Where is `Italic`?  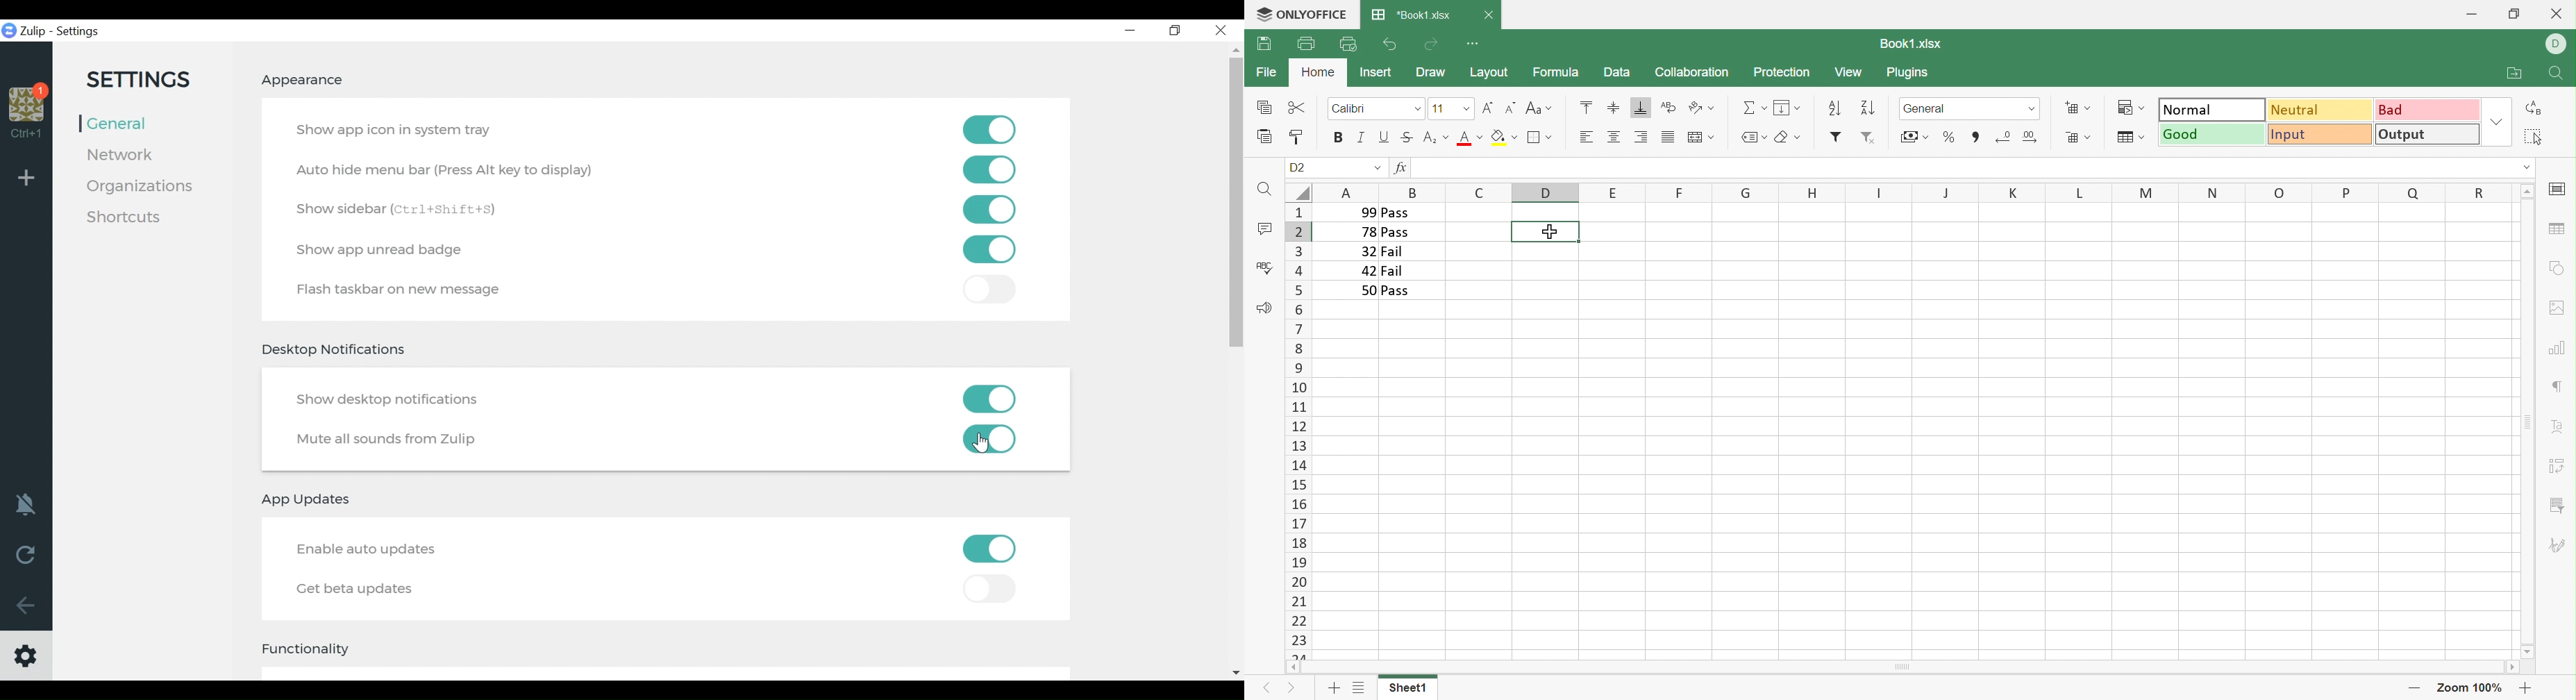 Italic is located at coordinates (1362, 138).